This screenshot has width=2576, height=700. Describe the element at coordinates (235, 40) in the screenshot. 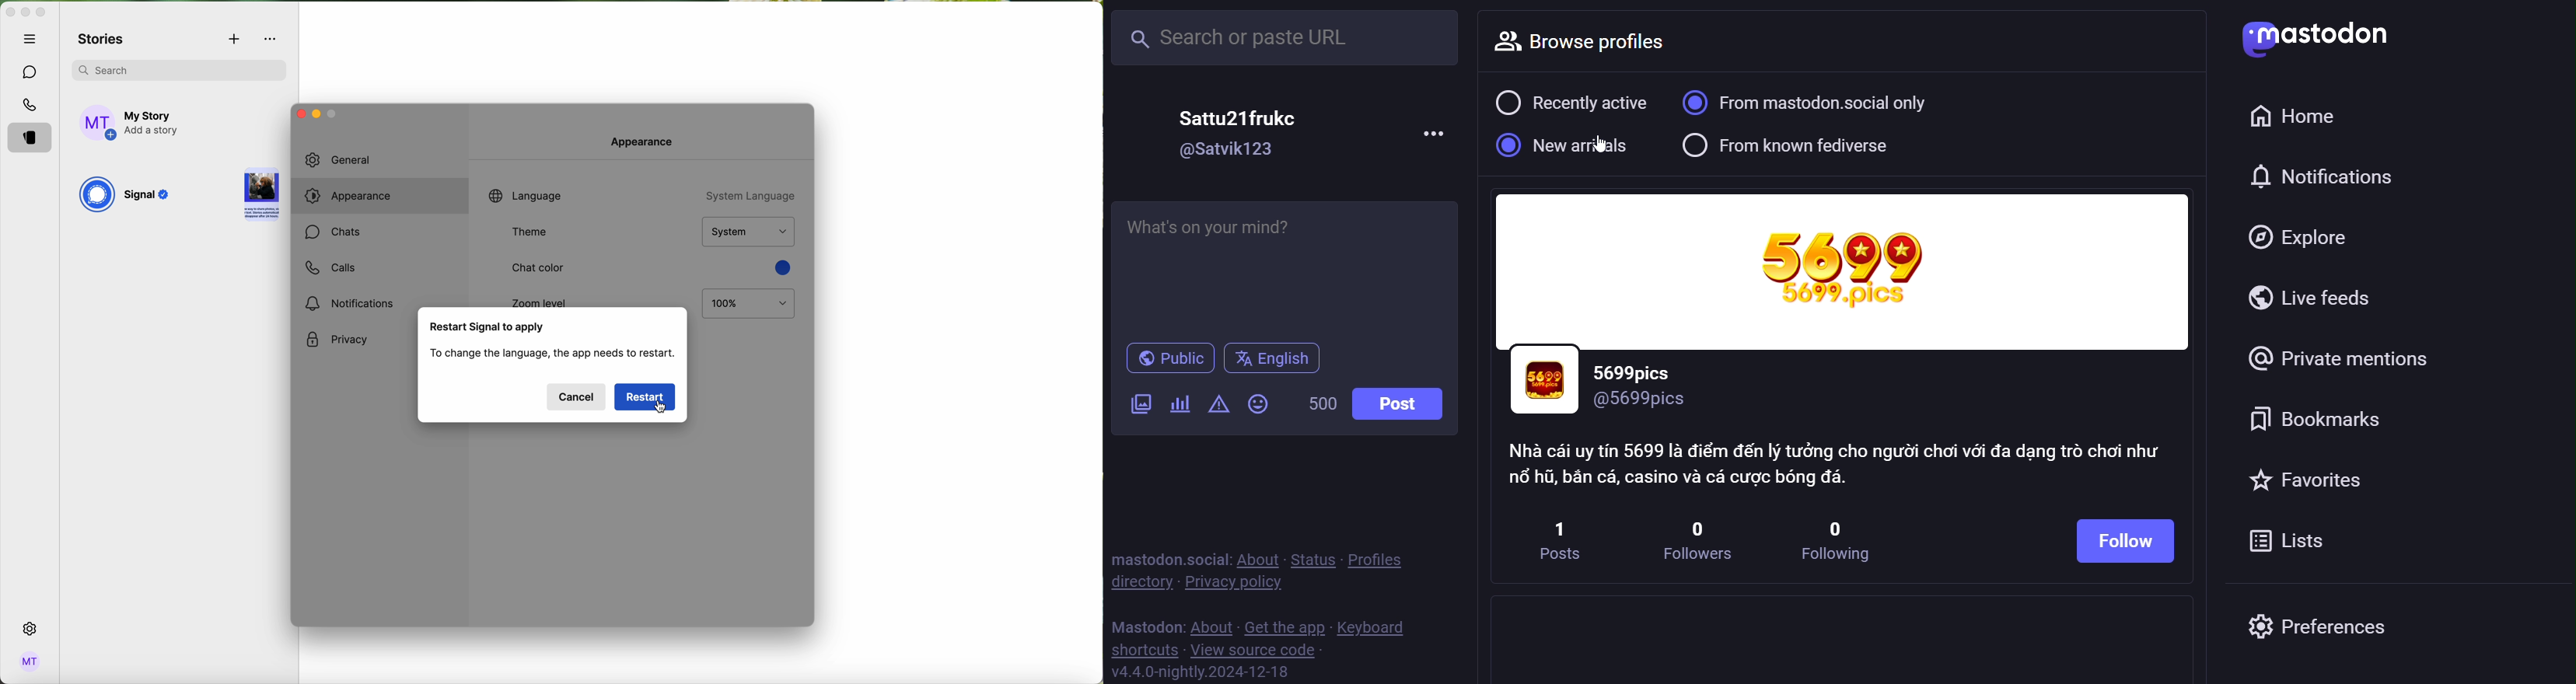

I see `add` at that location.